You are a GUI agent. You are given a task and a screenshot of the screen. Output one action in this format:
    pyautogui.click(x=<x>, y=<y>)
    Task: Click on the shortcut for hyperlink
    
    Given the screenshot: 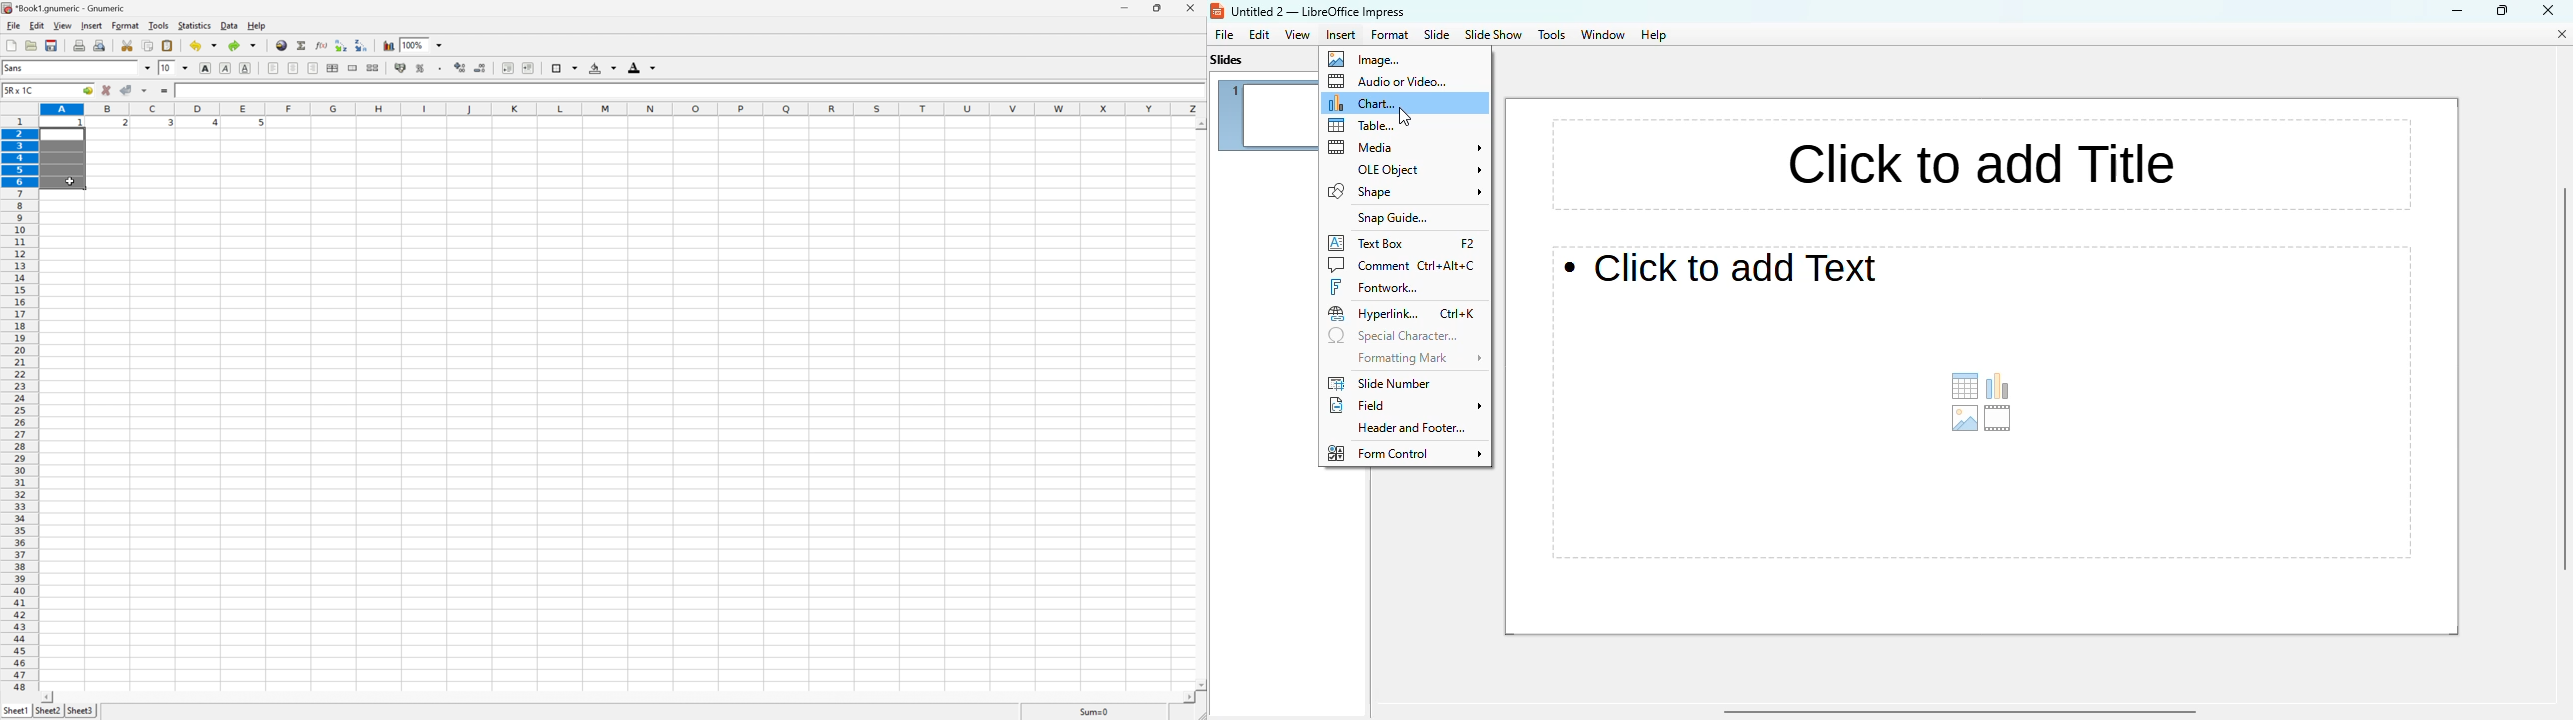 What is the action you would take?
    pyautogui.click(x=1459, y=313)
    